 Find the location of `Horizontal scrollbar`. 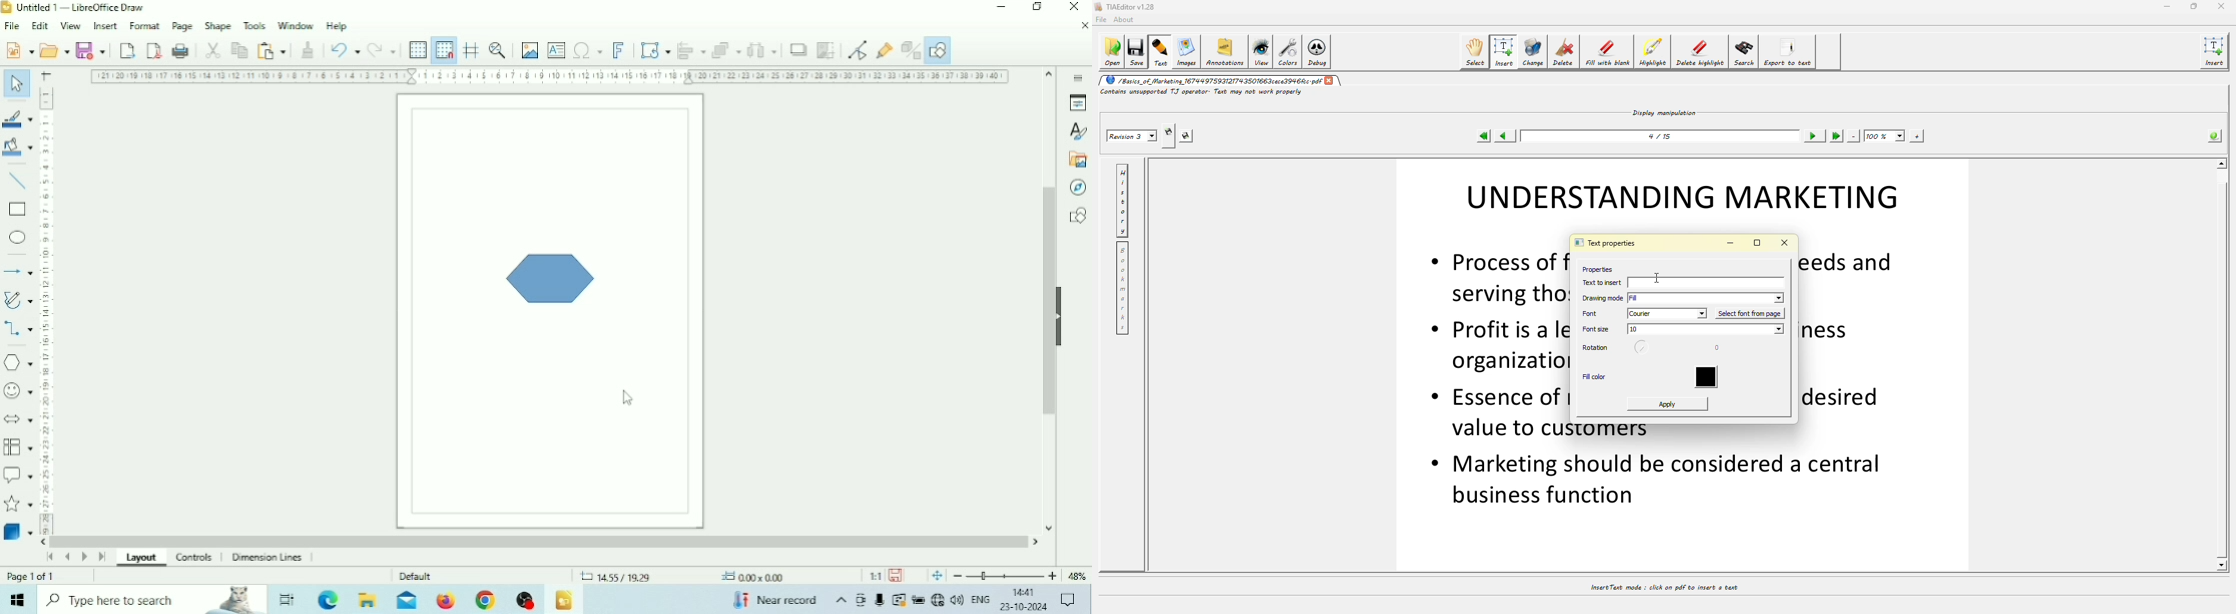

Horizontal scrollbar is located at coordinates (540, 541).